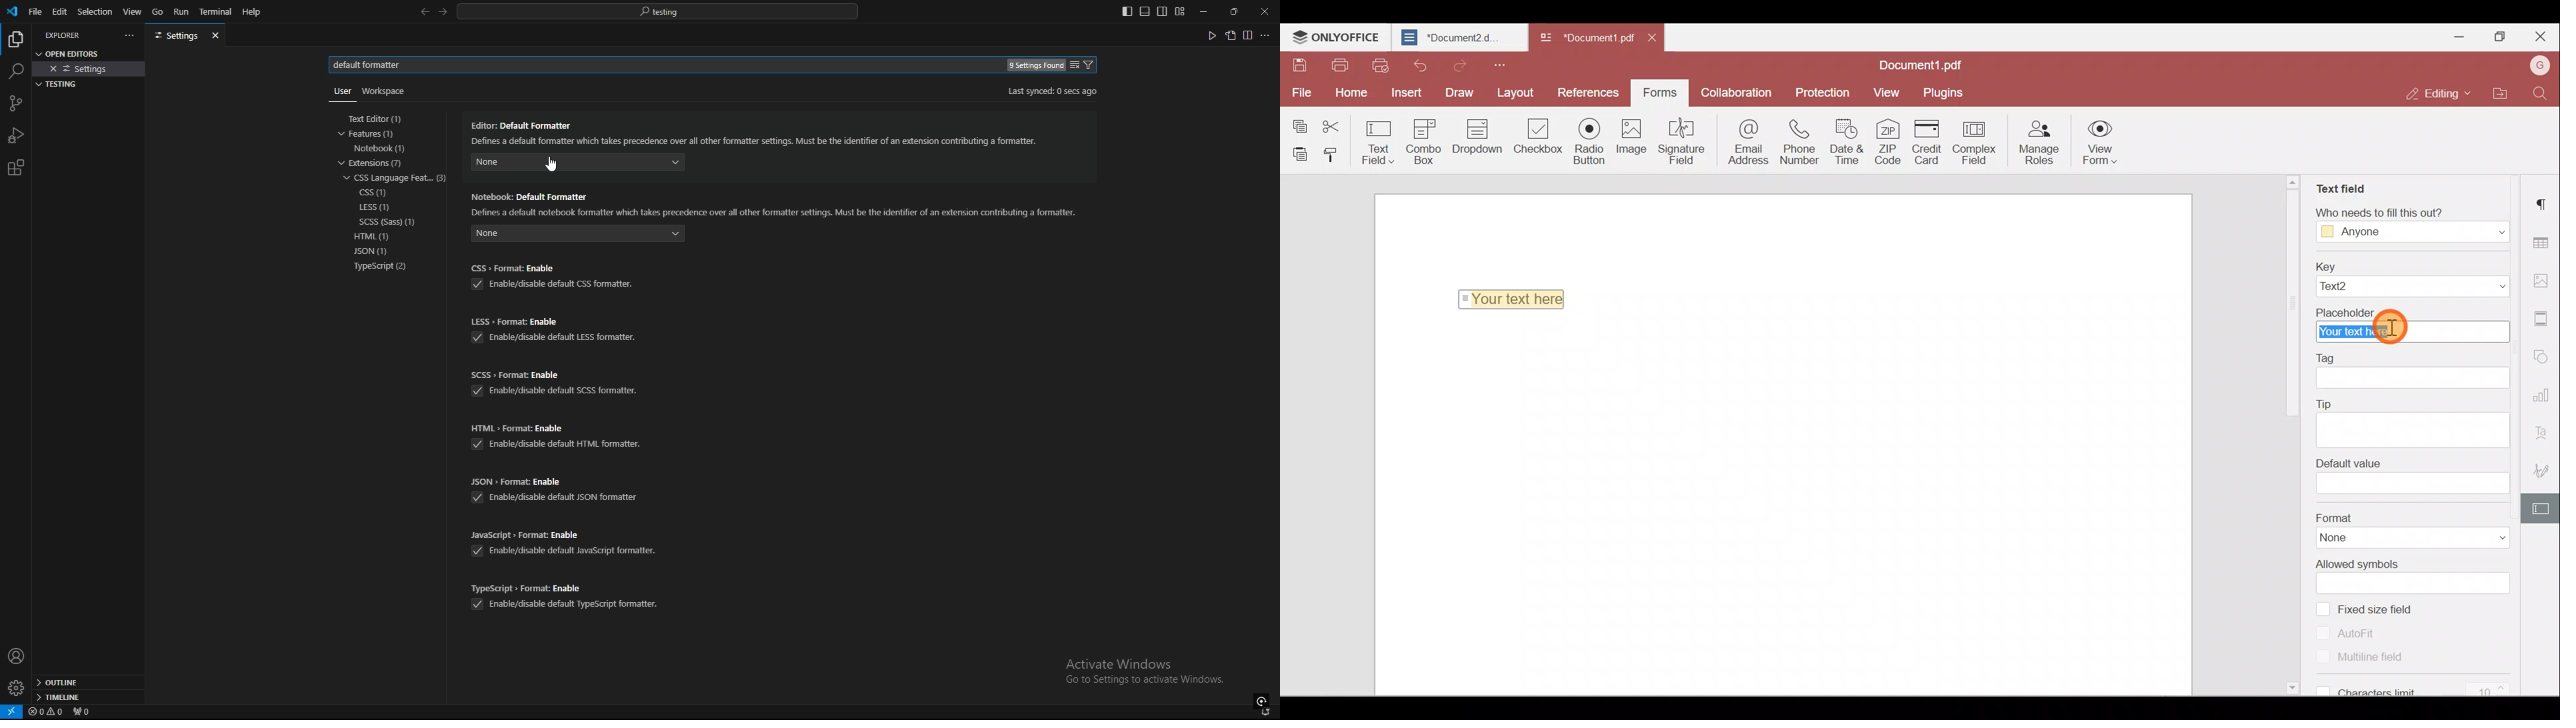  What do you see at coordinates (1457, 37) in the screenshot?
I see `*Document2.d` at bounding box center [1457, 37].